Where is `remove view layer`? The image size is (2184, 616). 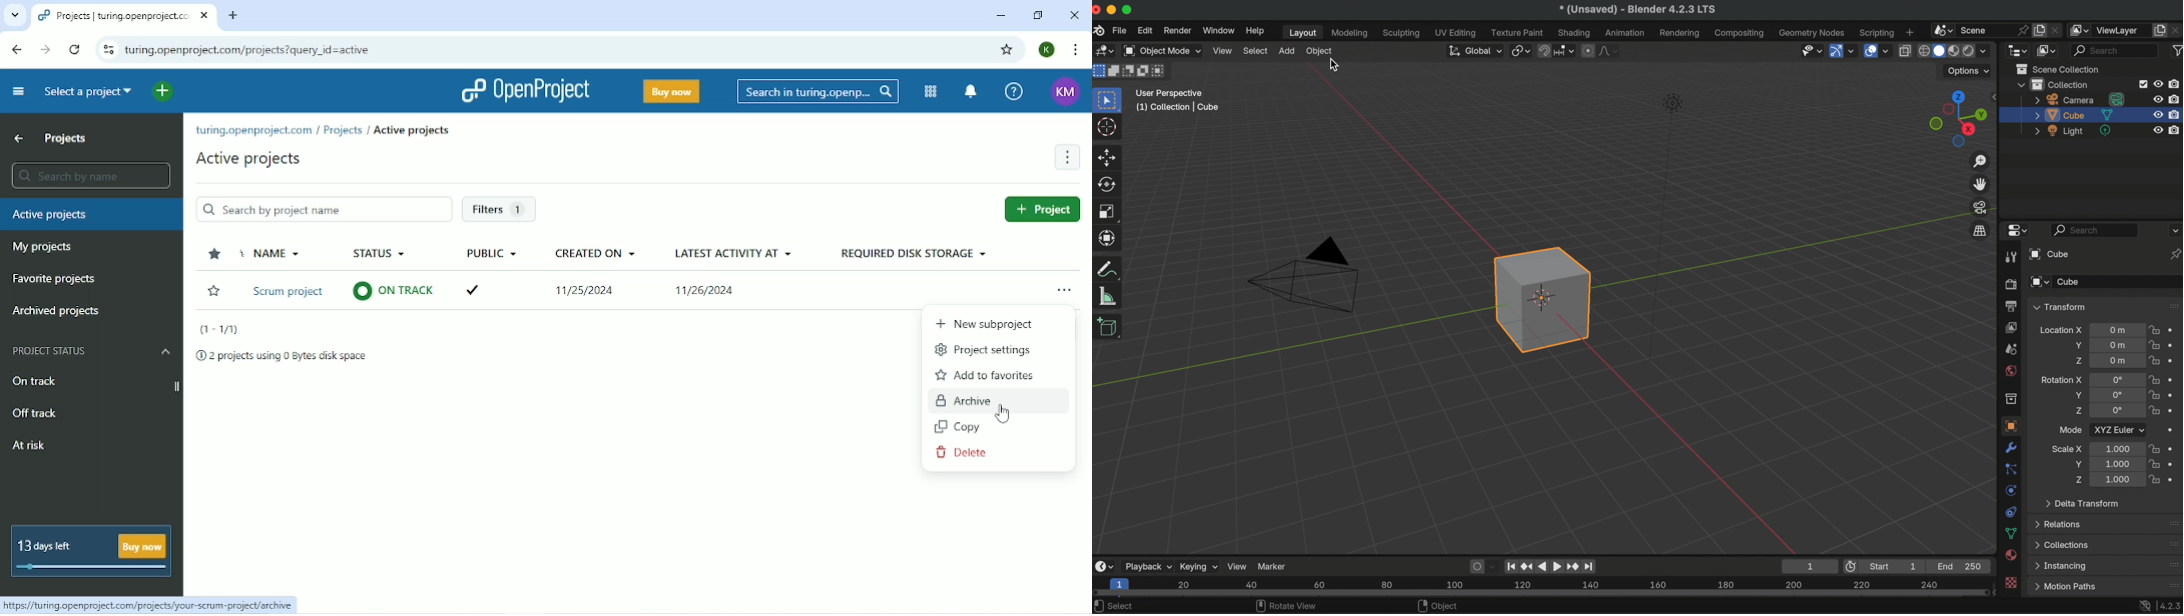
remove view layer is located at coordinates (2177, 30).